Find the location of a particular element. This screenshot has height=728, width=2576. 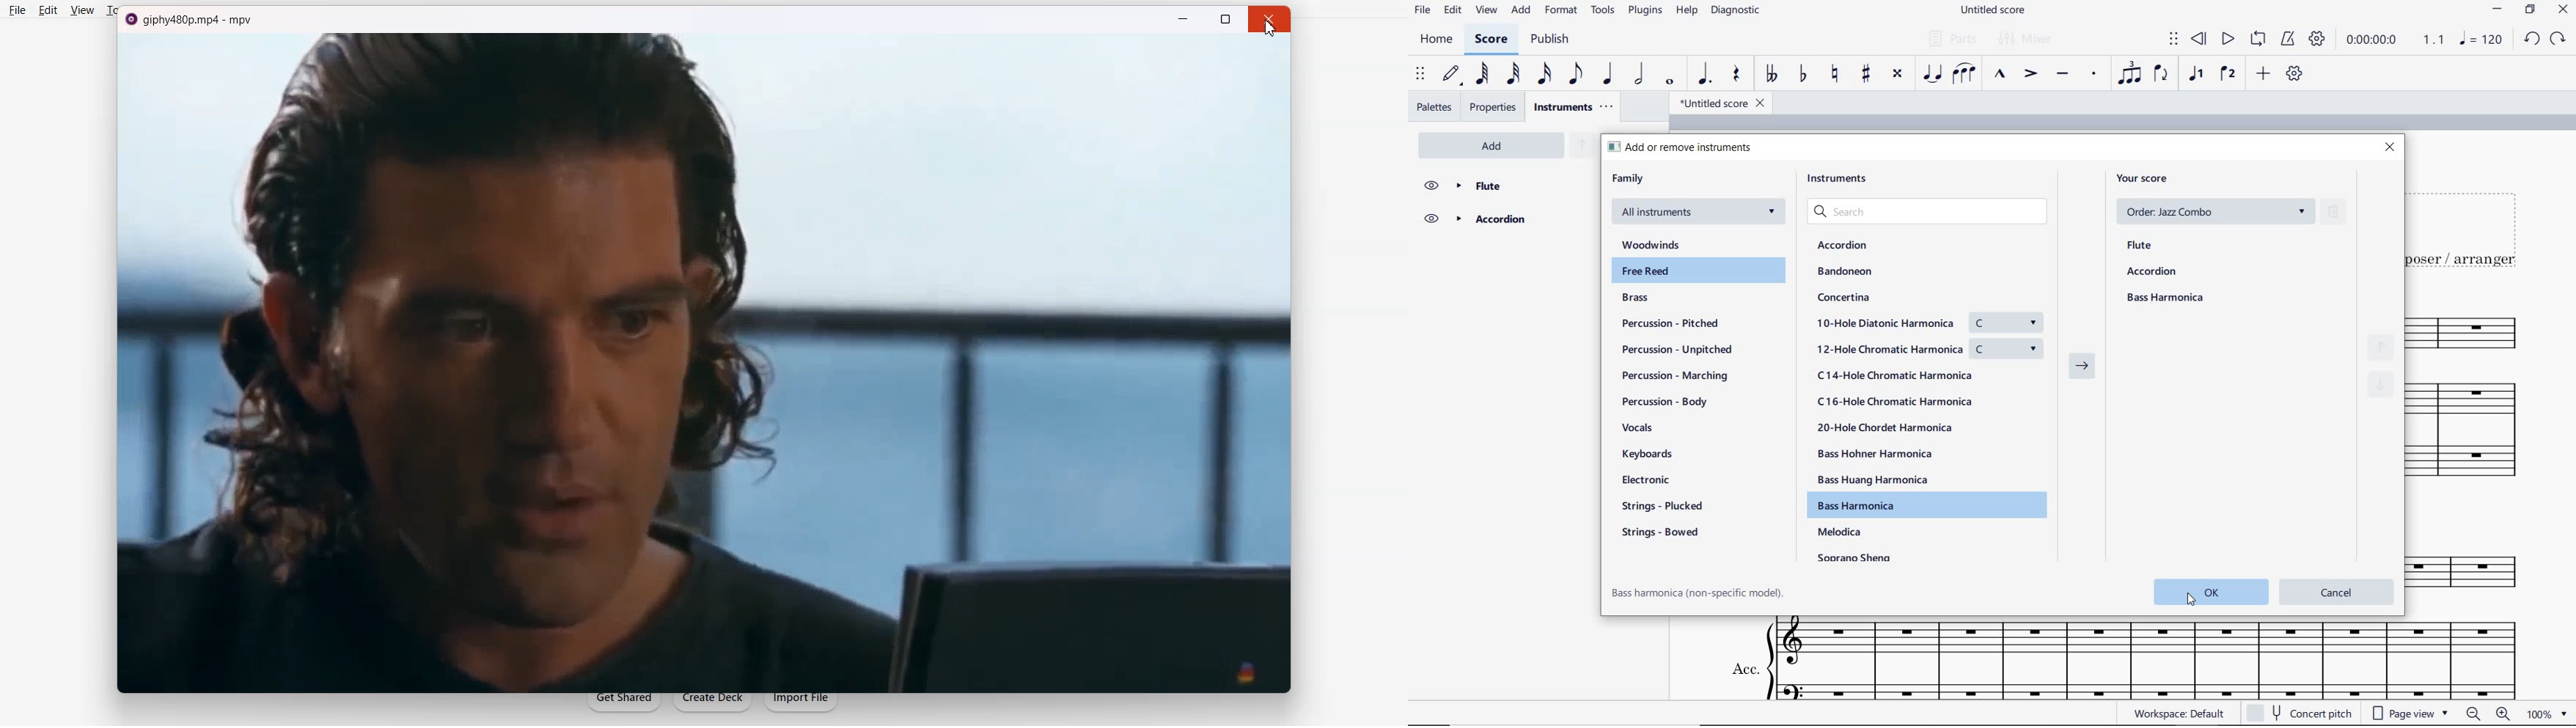

20-Hole Chordet Harmonica is located at coordinates (1896, 428).